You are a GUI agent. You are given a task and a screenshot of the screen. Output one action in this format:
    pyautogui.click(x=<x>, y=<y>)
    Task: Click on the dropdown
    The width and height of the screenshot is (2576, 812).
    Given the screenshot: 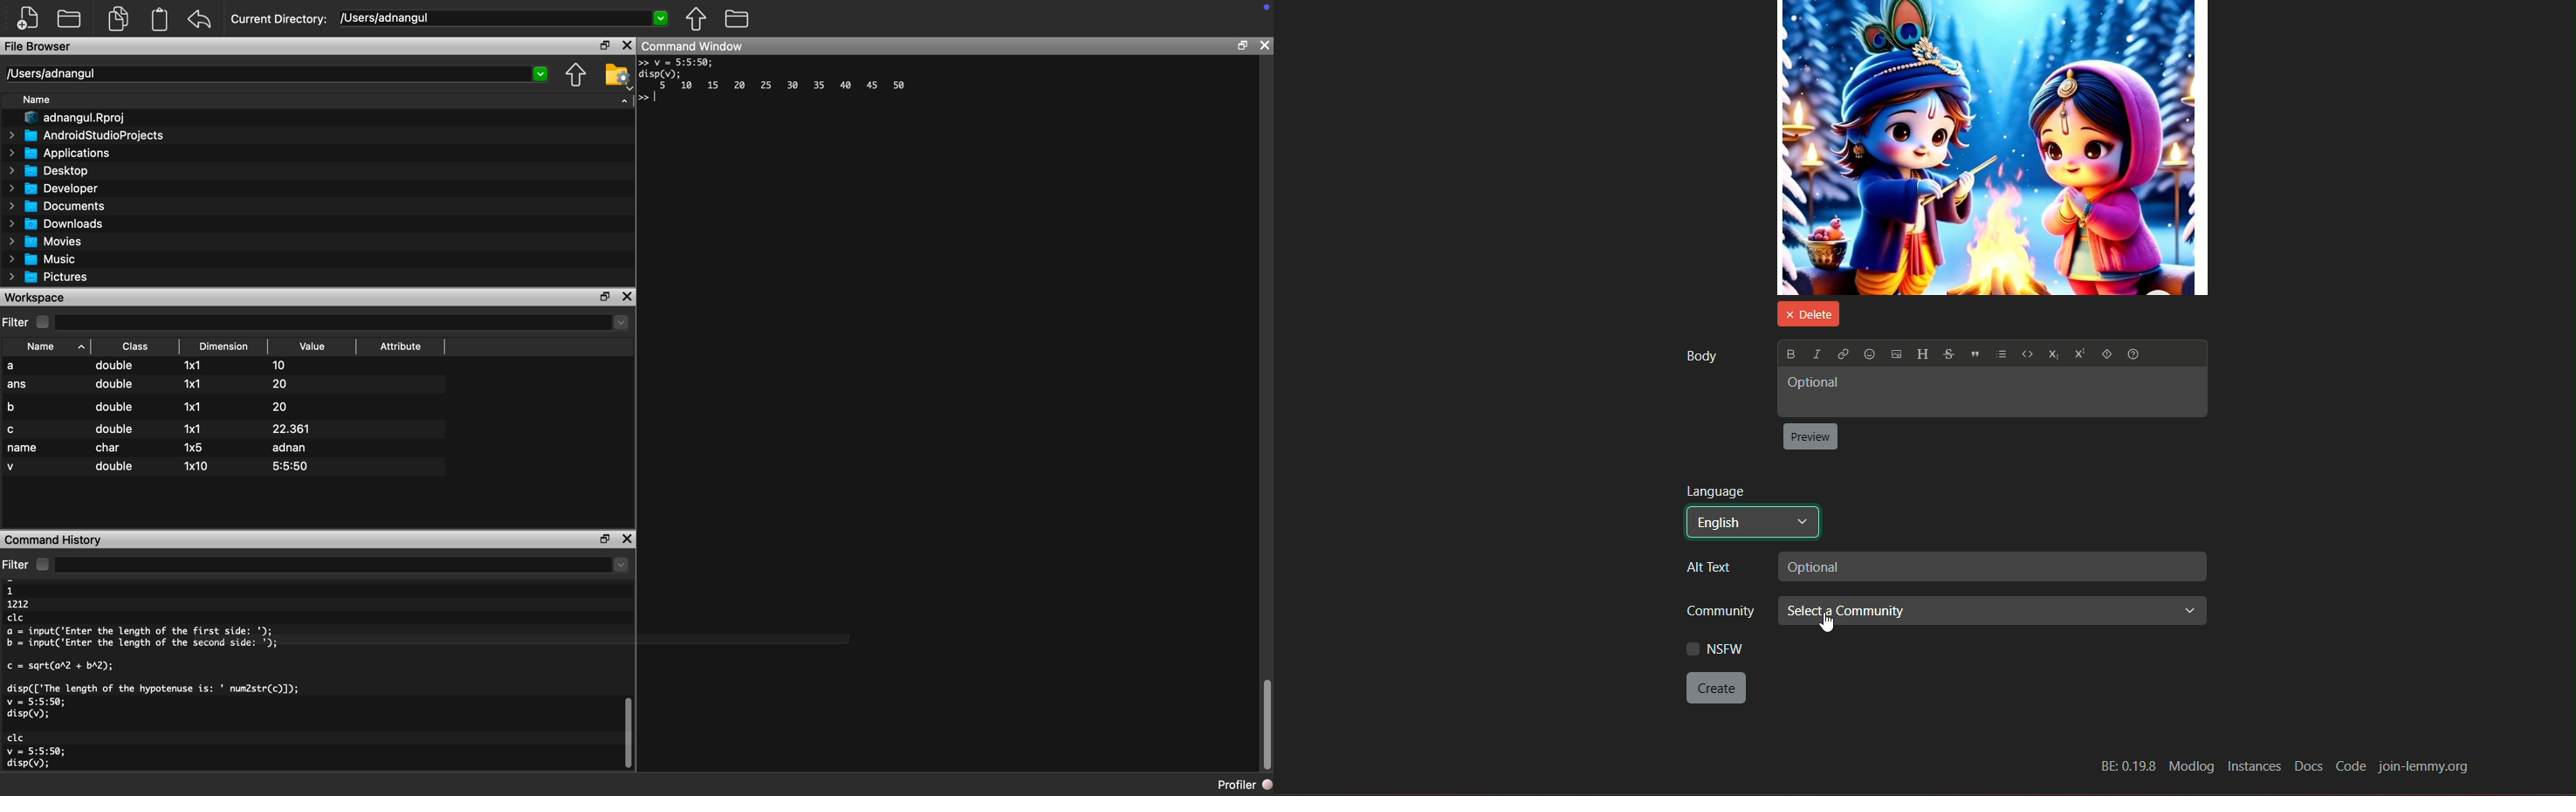 What is the action you would take?
    pyautogui.click(x=616, y=323)
    